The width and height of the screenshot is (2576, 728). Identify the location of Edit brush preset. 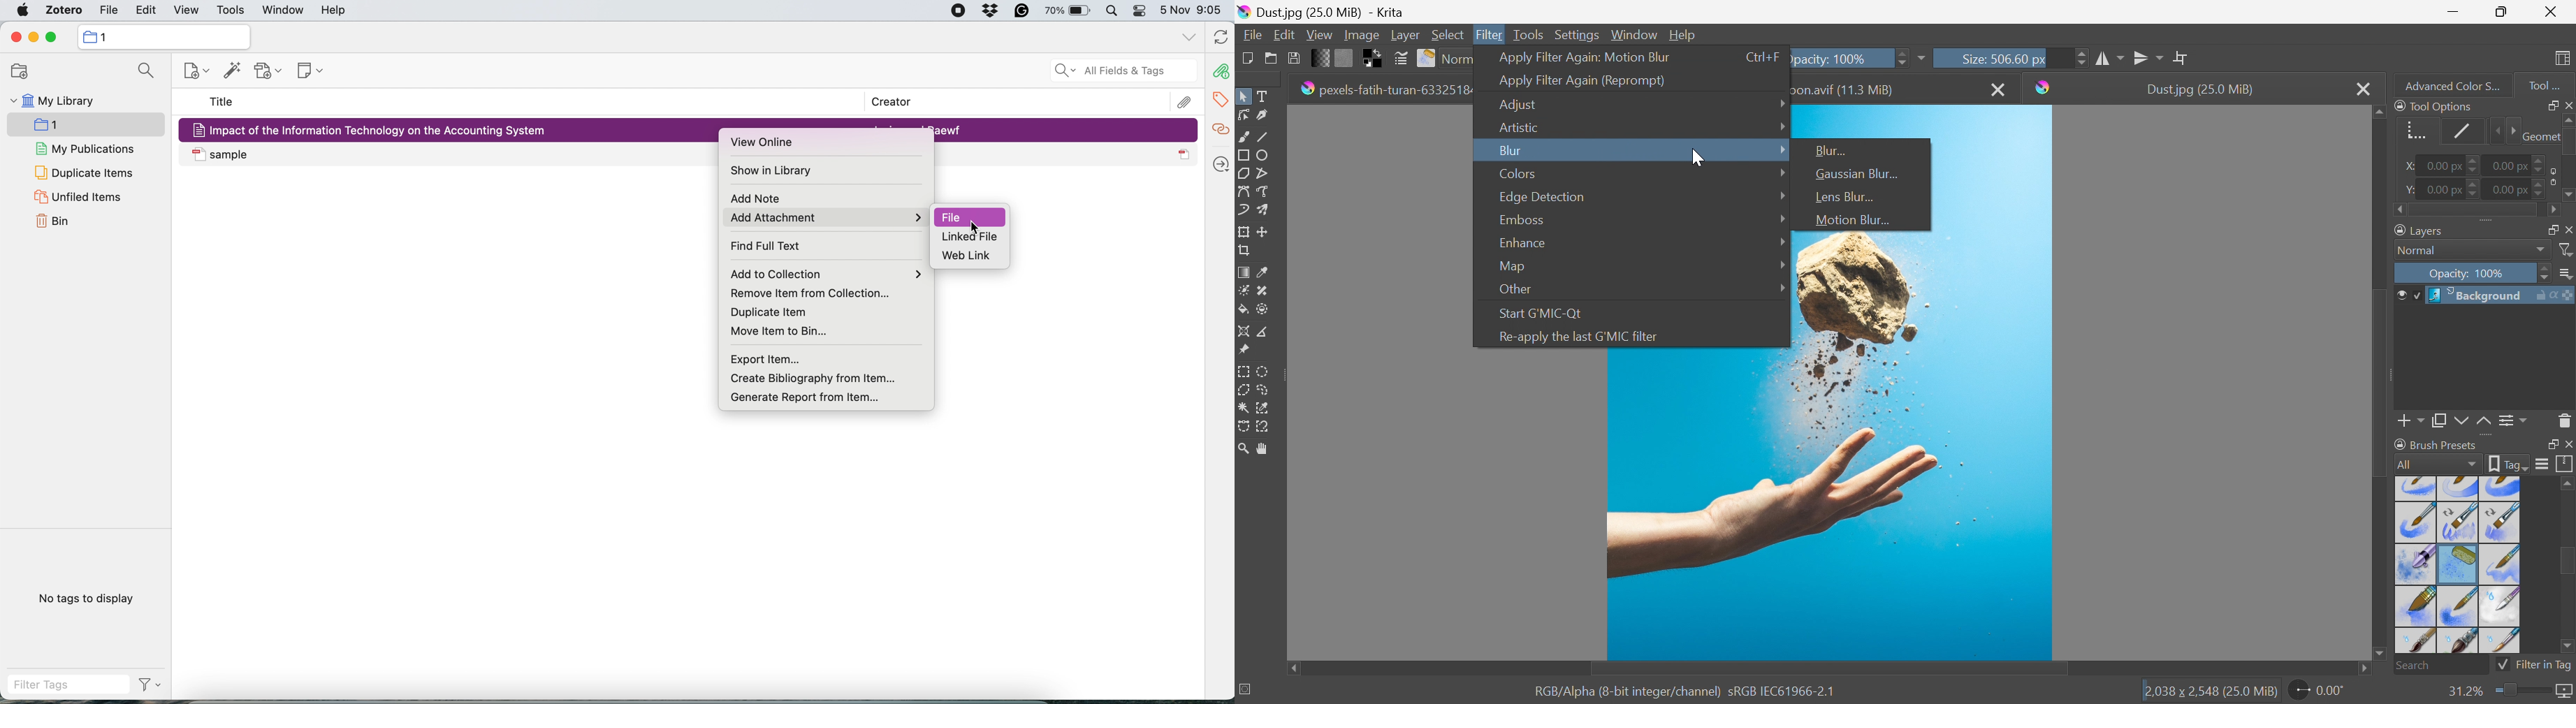
(1400, 59).